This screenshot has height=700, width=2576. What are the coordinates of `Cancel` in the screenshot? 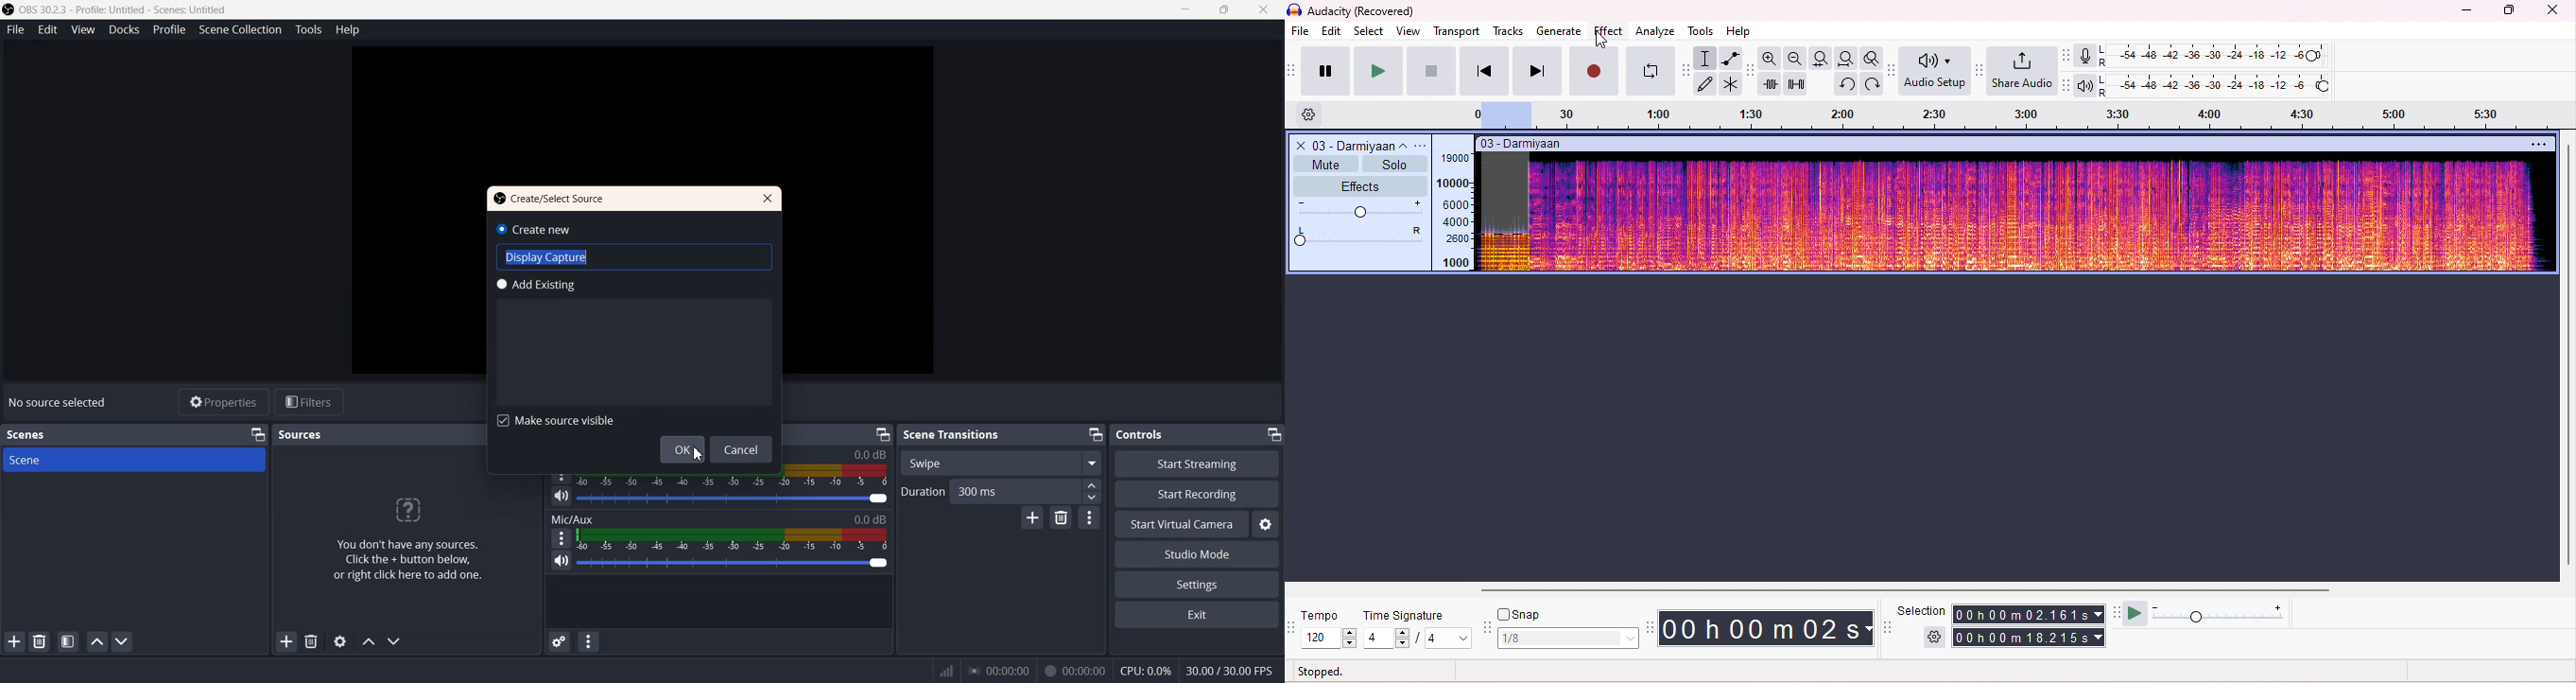 It's located at (744, 450).